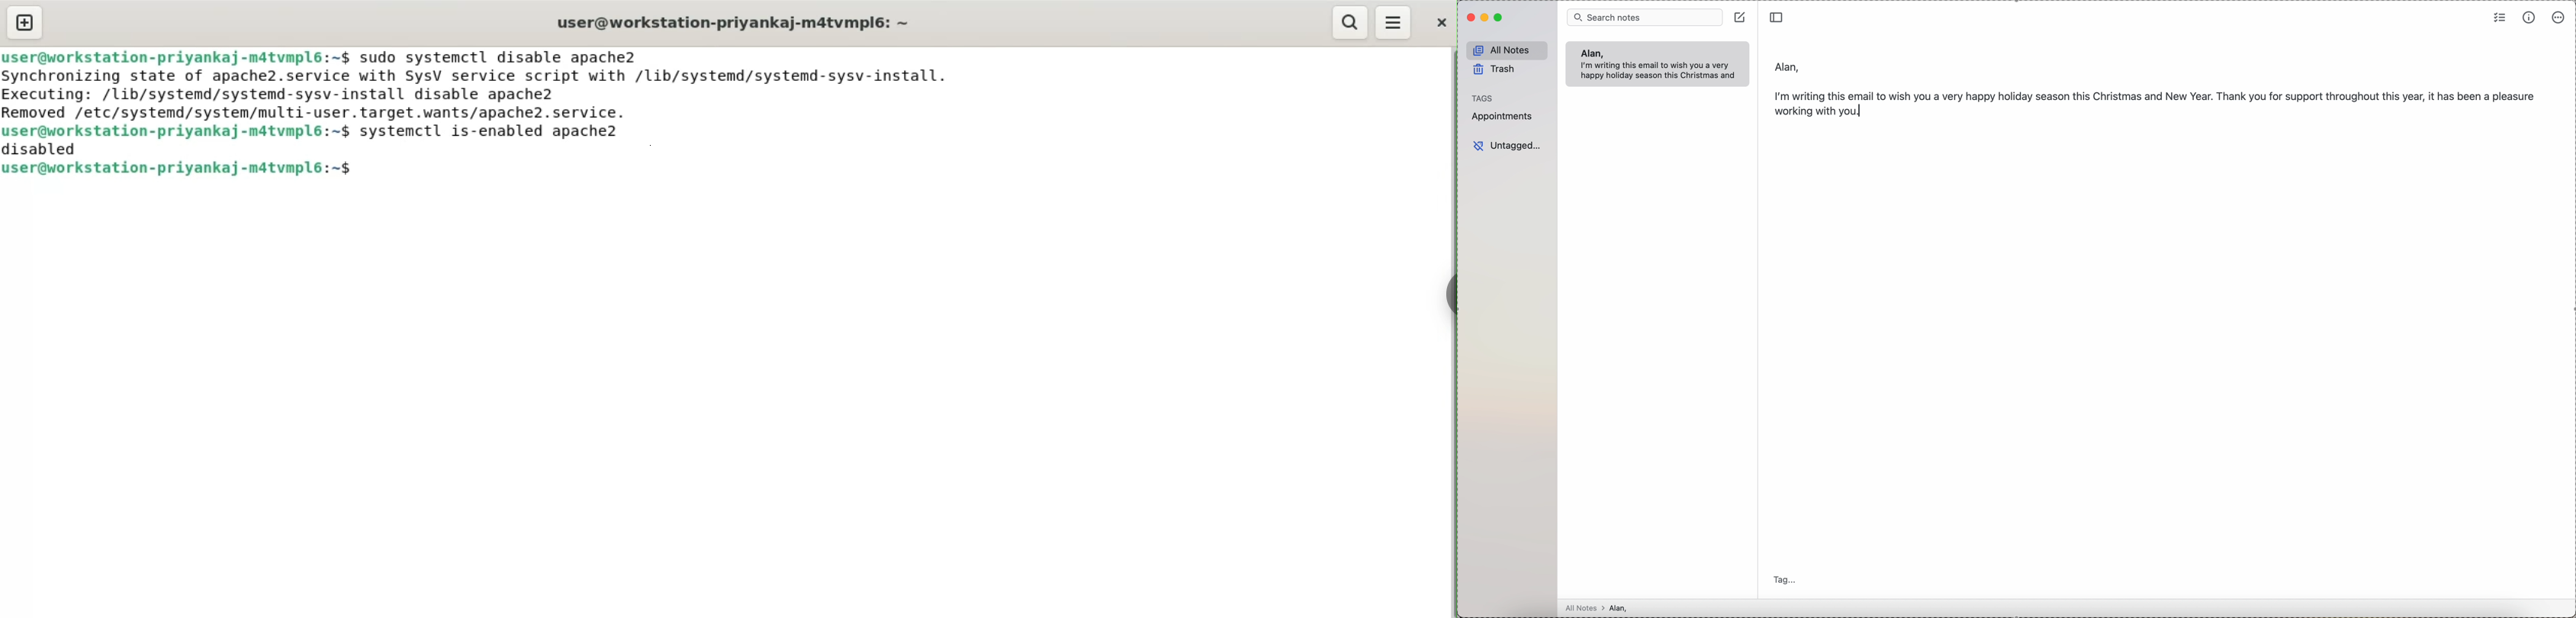 This screenshot has height=644, width=2576. Describe the element at coordinates (1504, 116) in the screenshot. I see `appointments` at that location.